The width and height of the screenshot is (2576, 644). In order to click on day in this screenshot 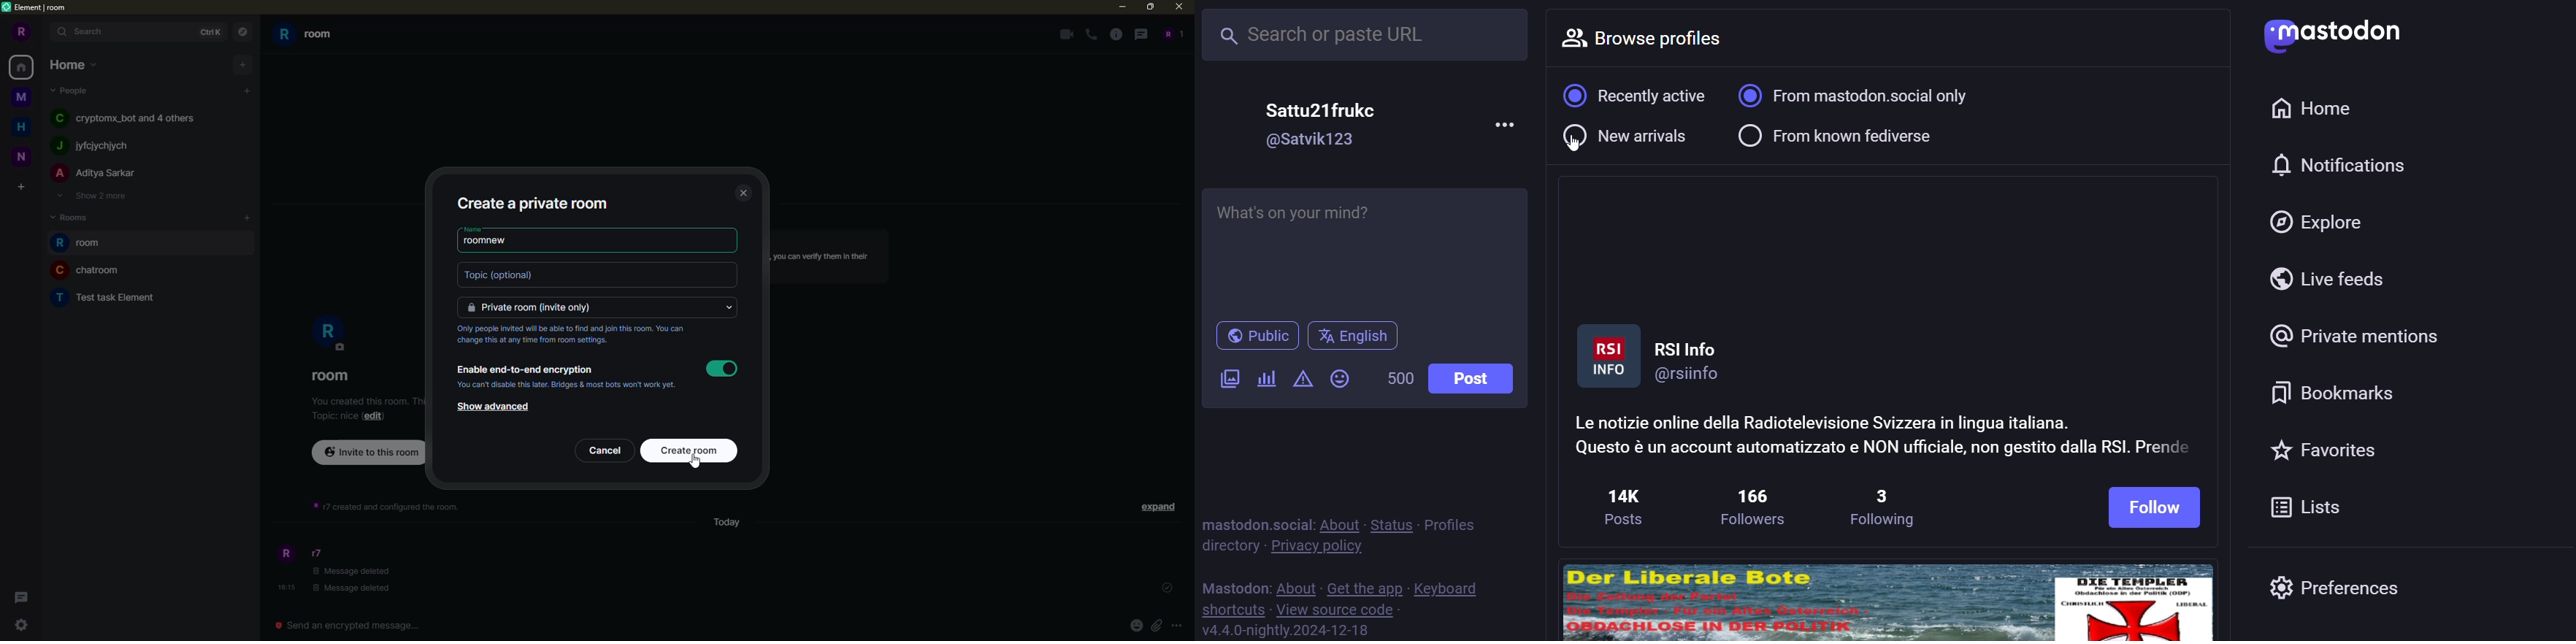, I will do `click(725, 522)`.